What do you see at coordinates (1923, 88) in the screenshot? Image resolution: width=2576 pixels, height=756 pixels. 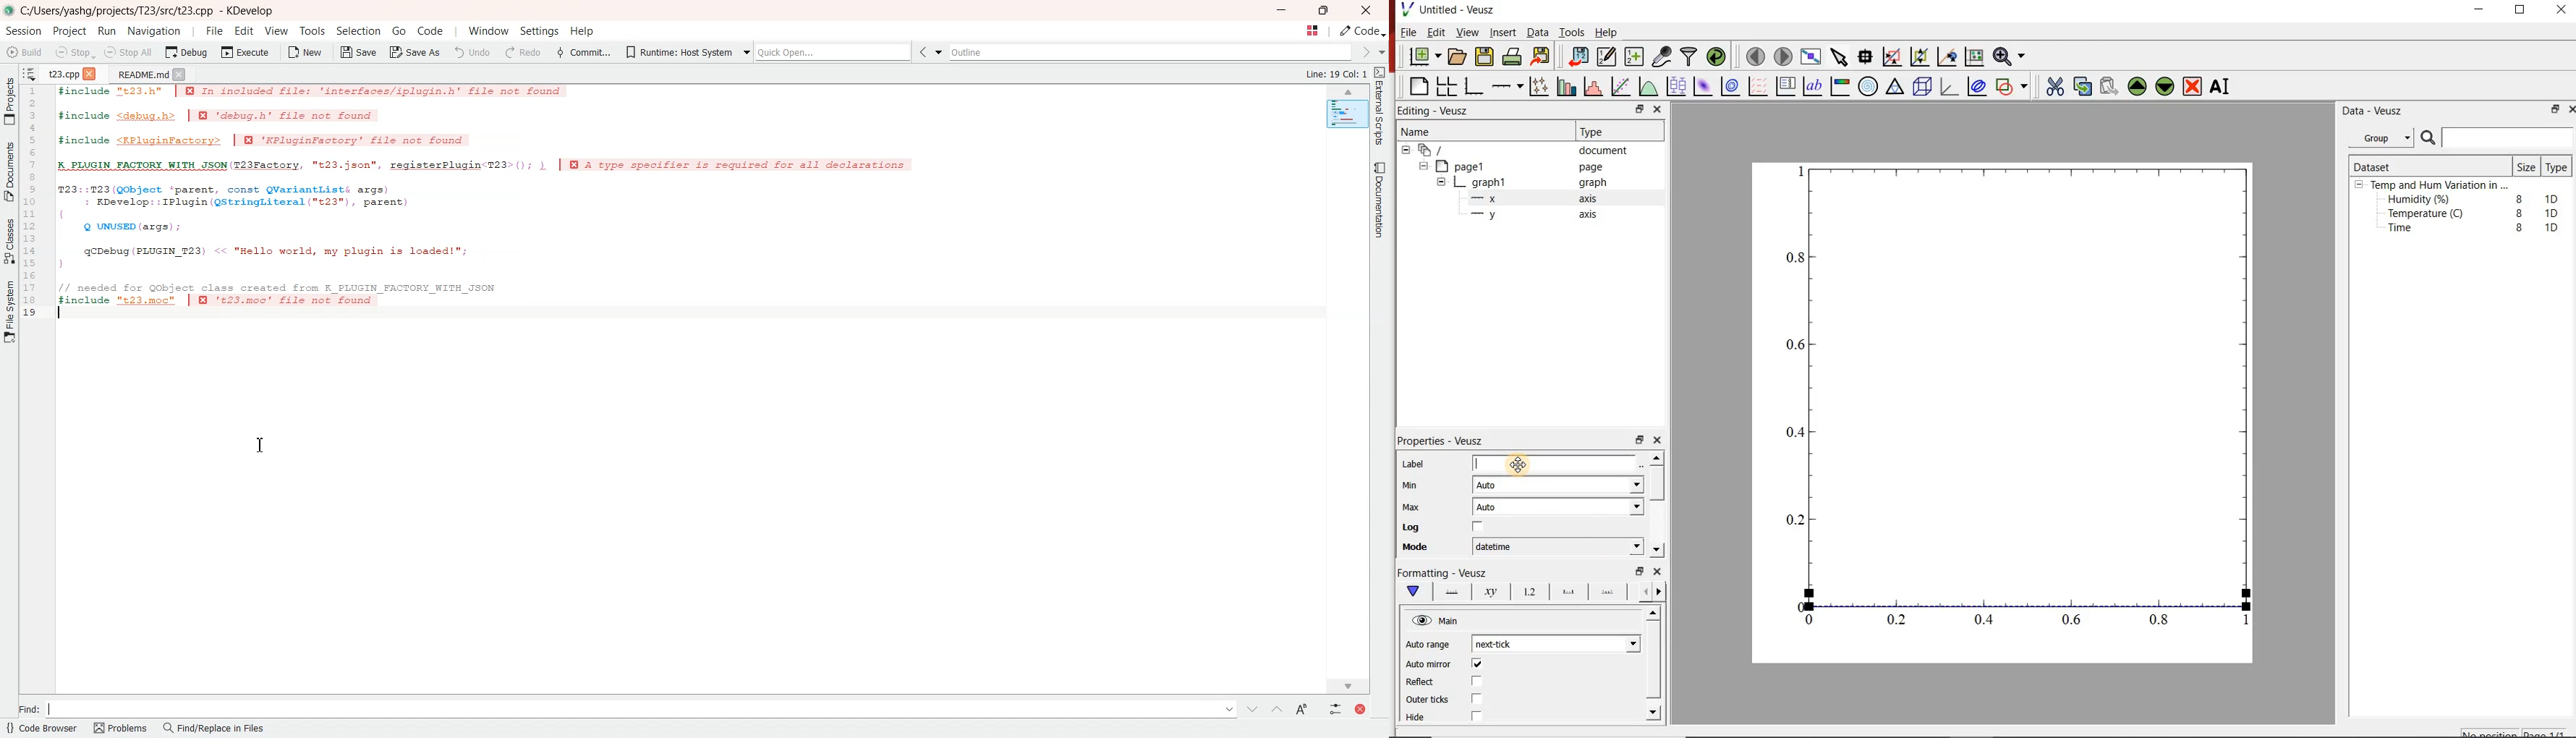 I see `3d scene` at bounding box center [1923, 88].